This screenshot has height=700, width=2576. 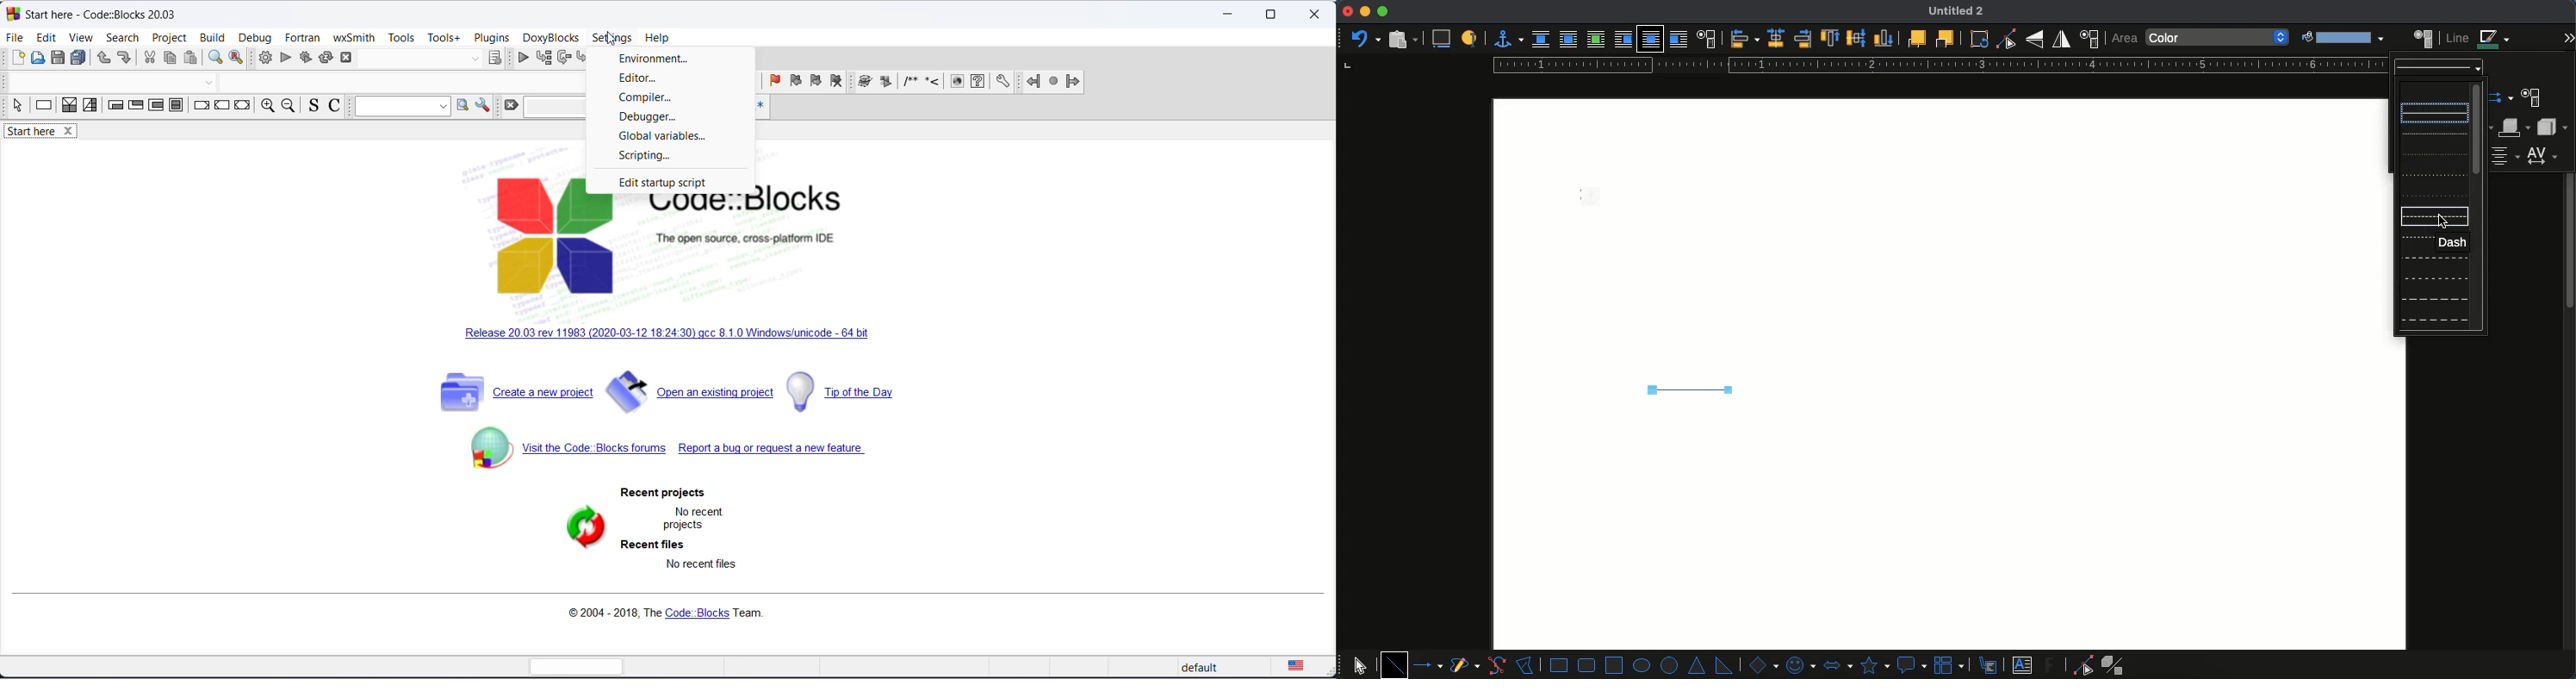 What do you see at coordinates (37, 58) in the screenshot?
I see `open` at bounding box center [37, 58].